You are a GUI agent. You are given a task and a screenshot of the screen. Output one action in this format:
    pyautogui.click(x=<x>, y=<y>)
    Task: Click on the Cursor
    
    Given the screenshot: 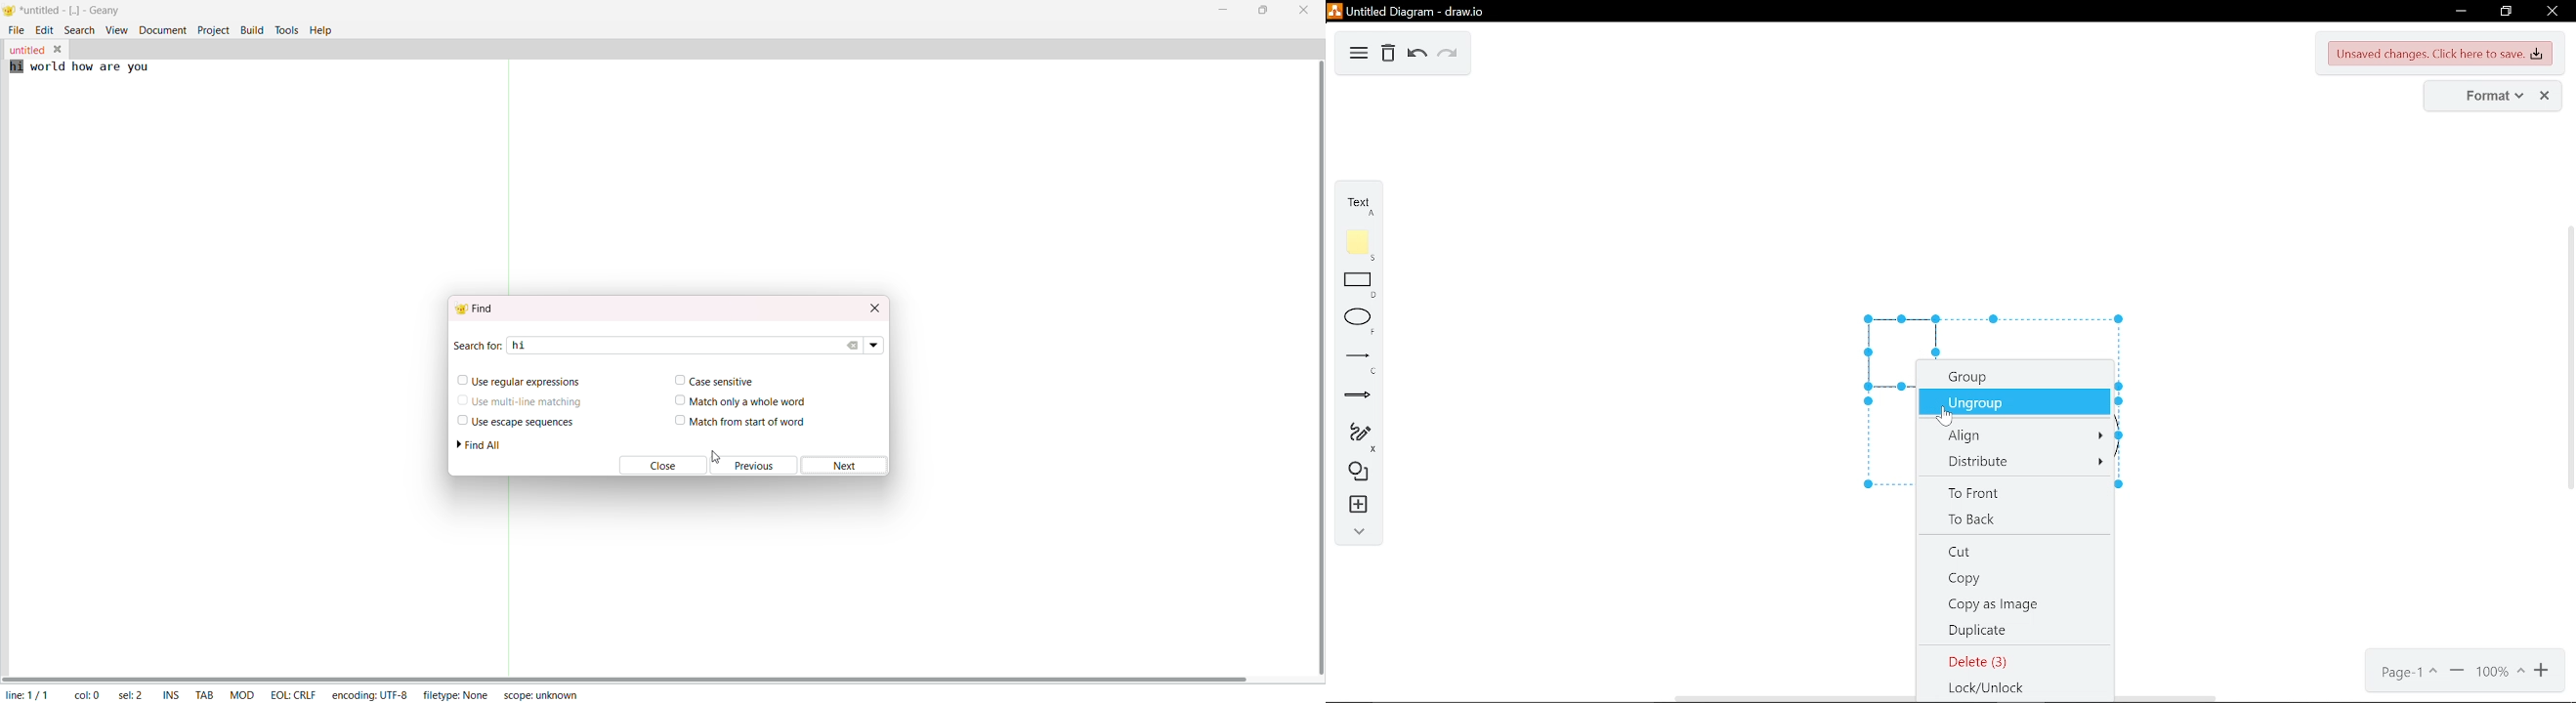 What is the action you would take?
    pyautogui.click(x=1948, y=413)
    